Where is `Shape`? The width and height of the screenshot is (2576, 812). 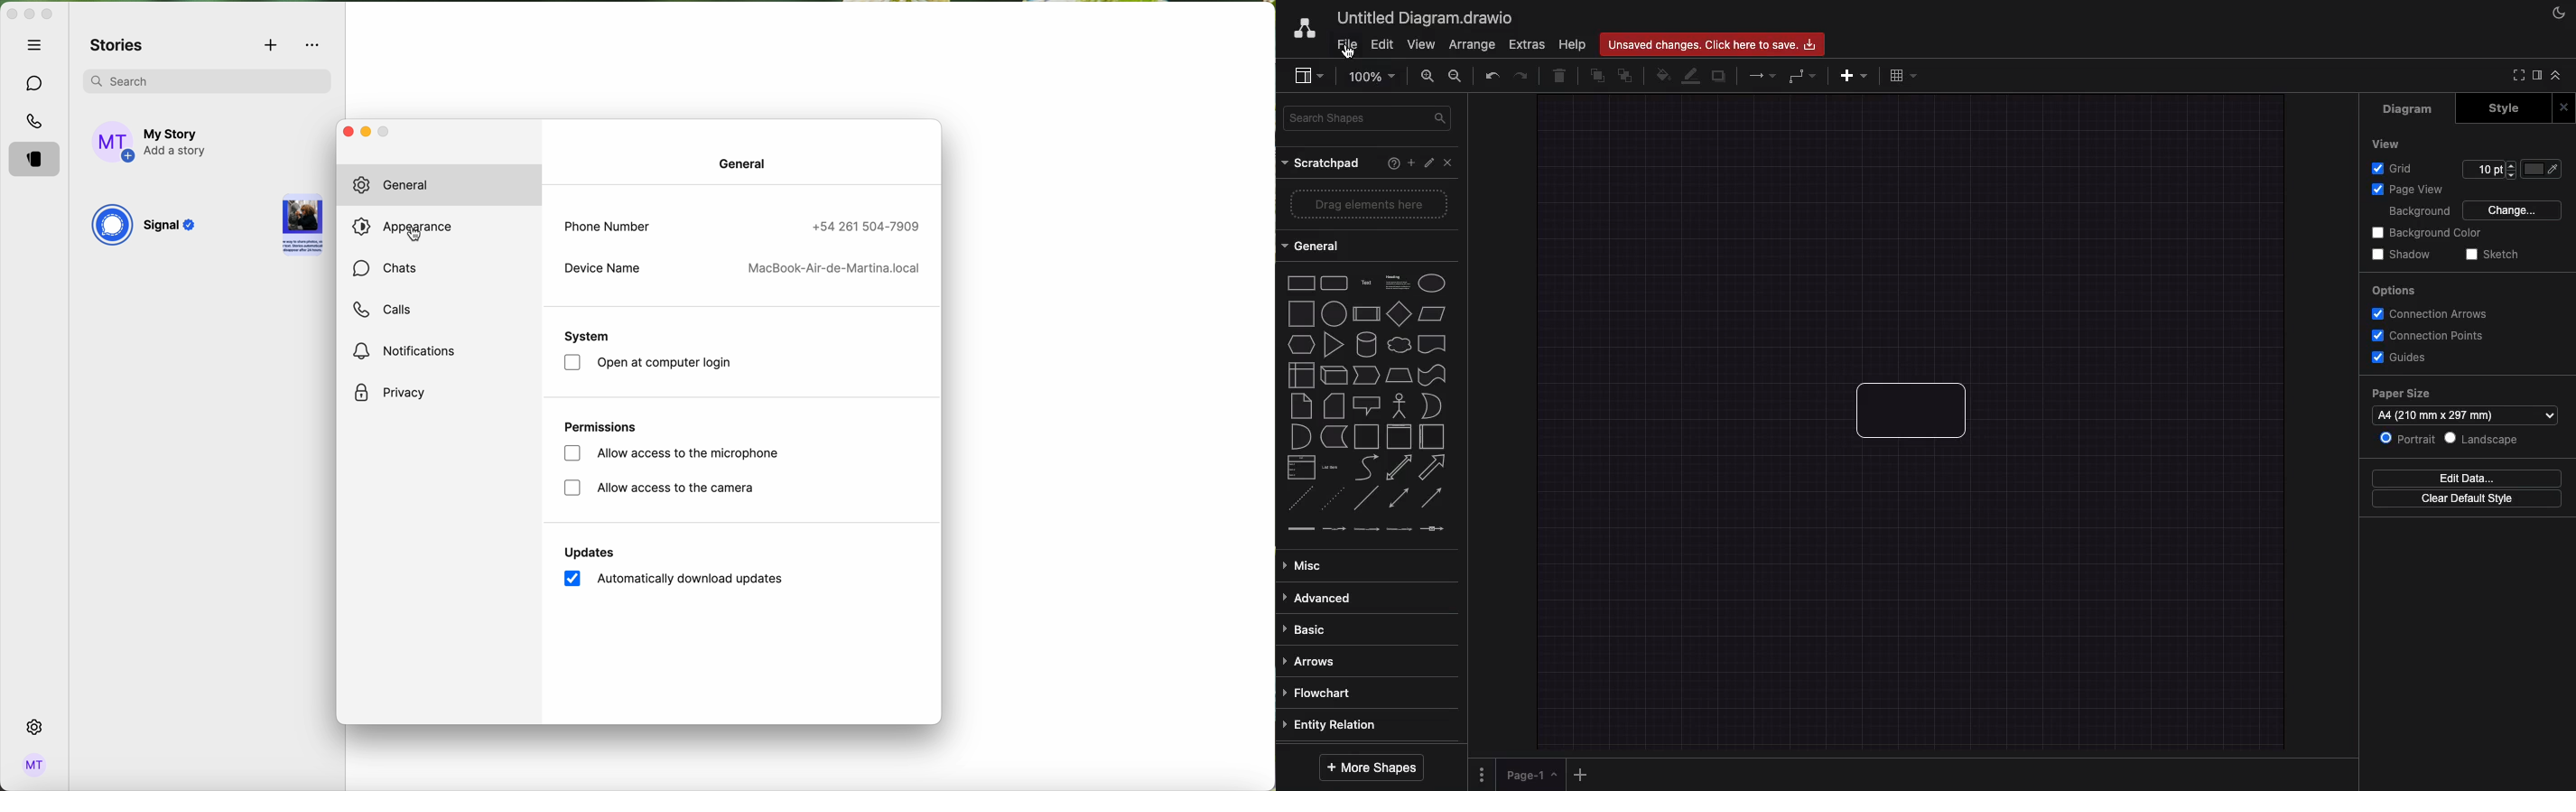
Shape is located at coordinates (1909, 412).